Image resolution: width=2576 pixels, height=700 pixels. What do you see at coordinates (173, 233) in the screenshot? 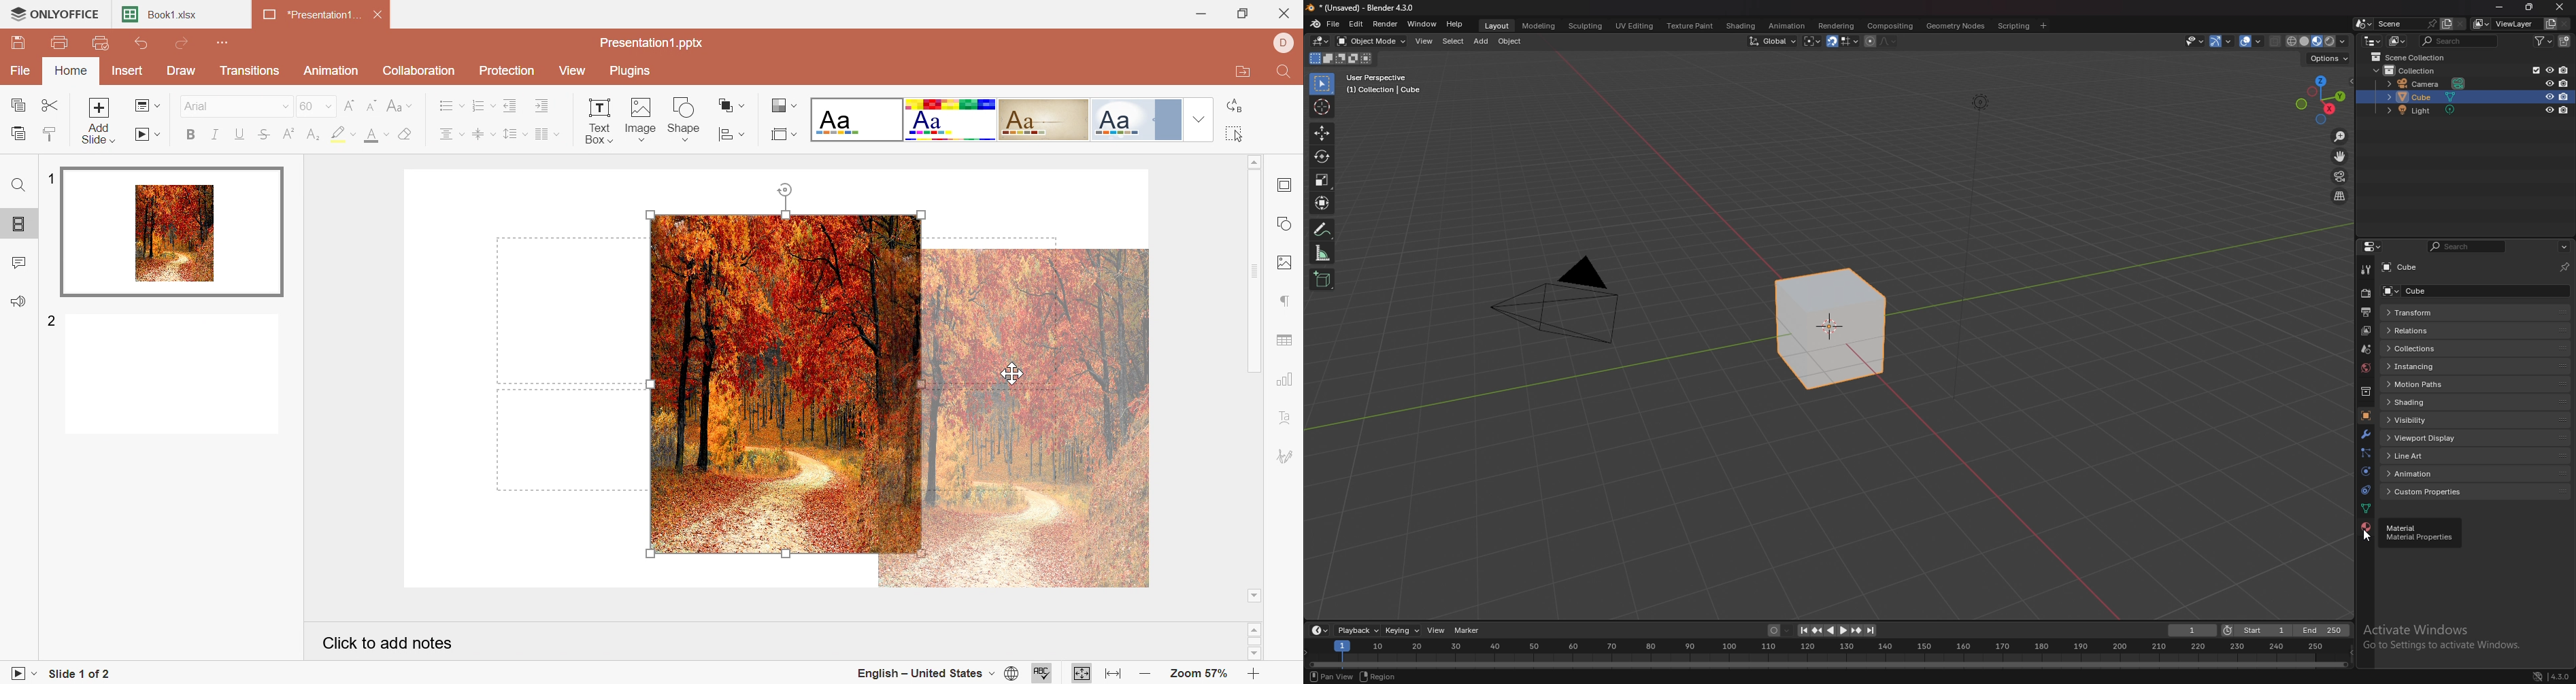
I see `Slide 1` at bounding box center [173, 233].